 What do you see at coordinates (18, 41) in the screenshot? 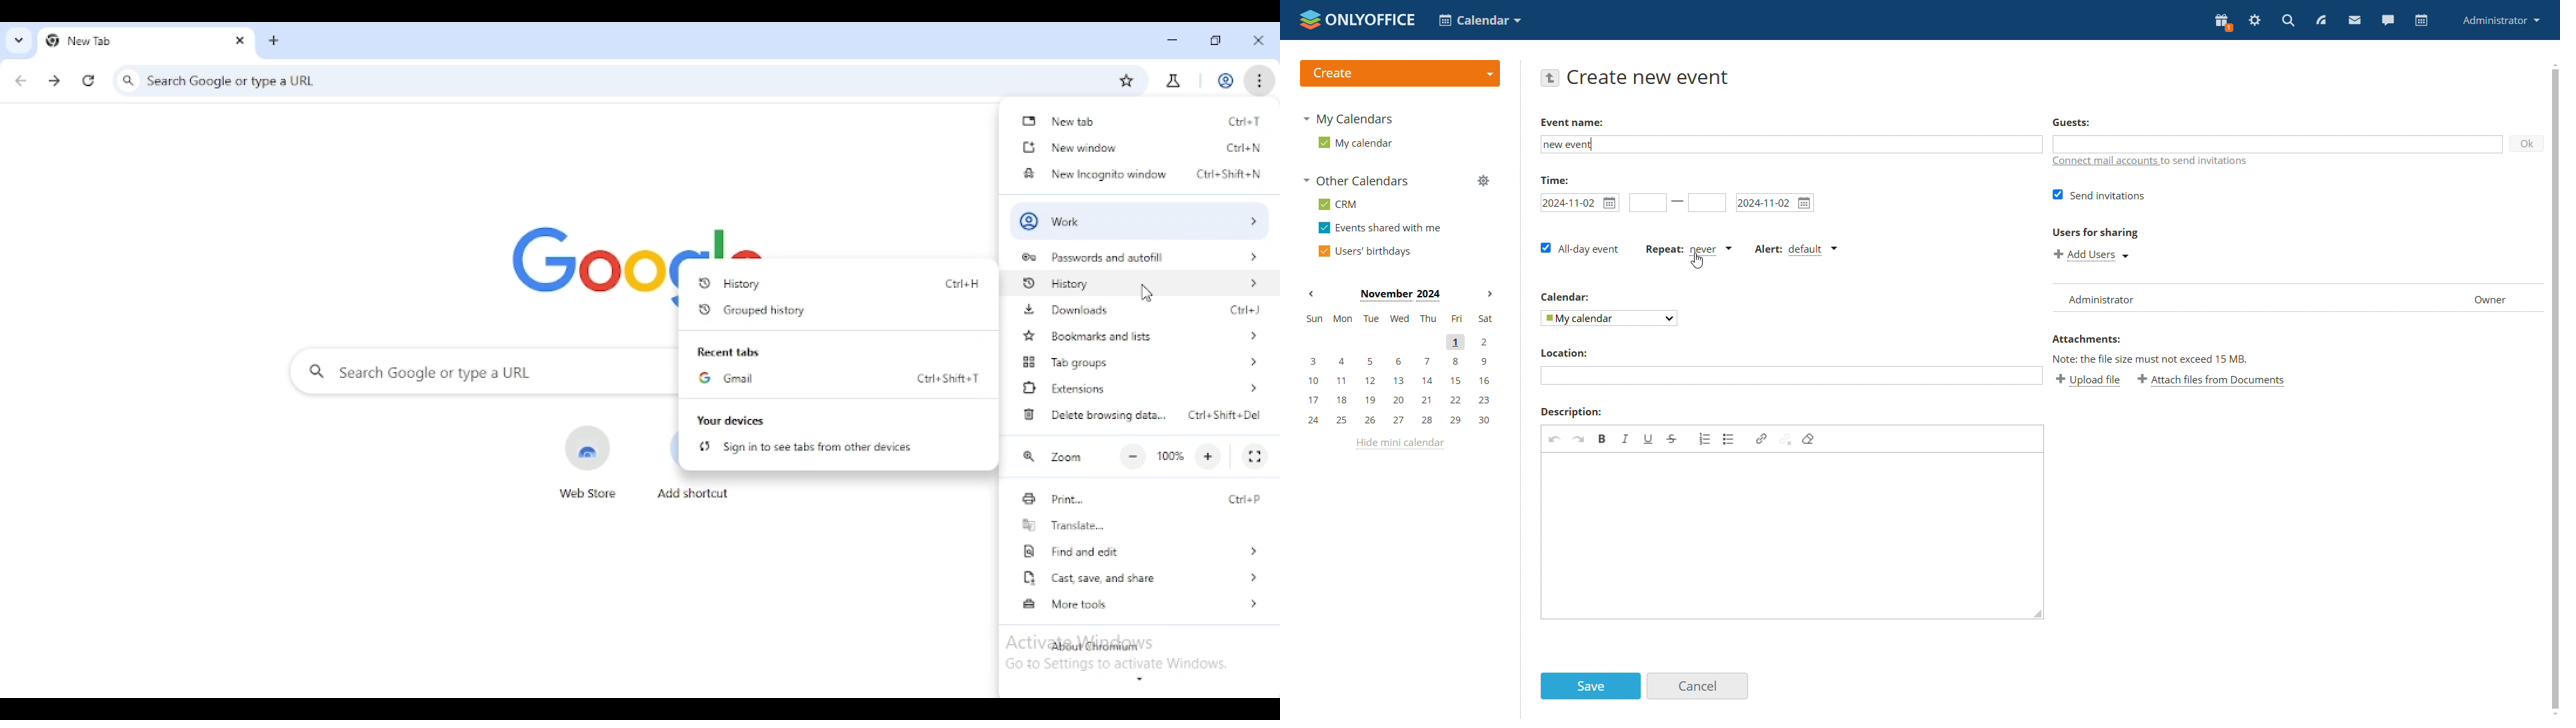
I see `search tabs` at bounding box center [18, 41].